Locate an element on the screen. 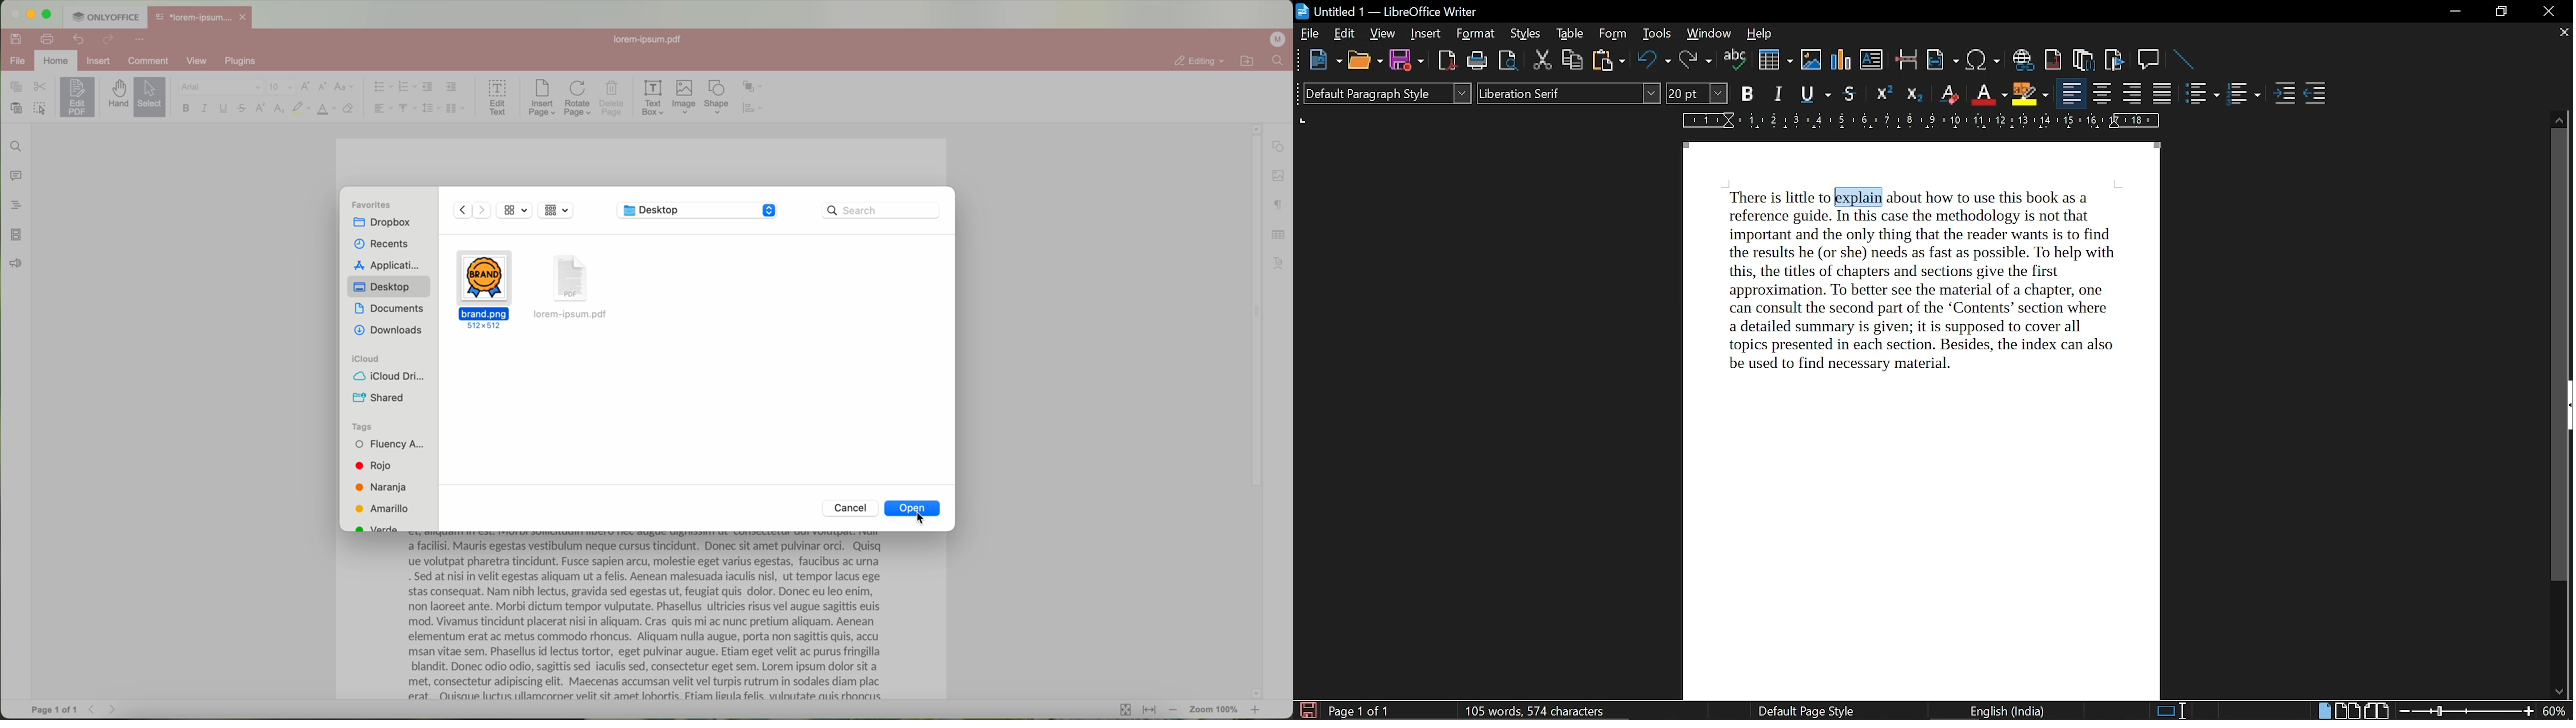 The height and width of the screenshot is (728, 2576). text art settings is located at coordinates (1282, 263).